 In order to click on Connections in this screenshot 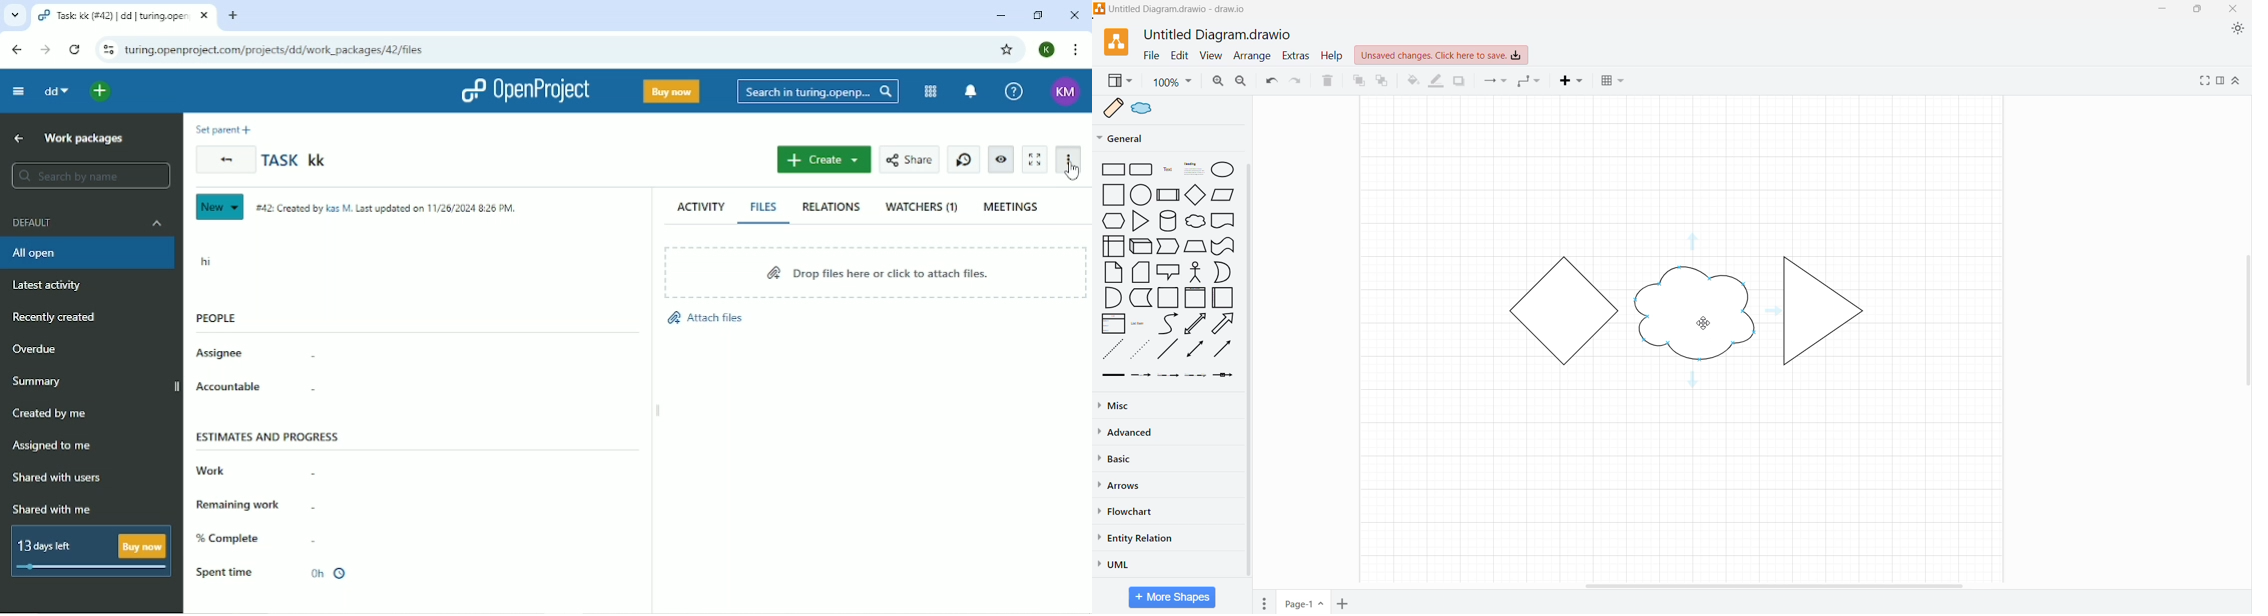, I will do `click(1496, 82)`.